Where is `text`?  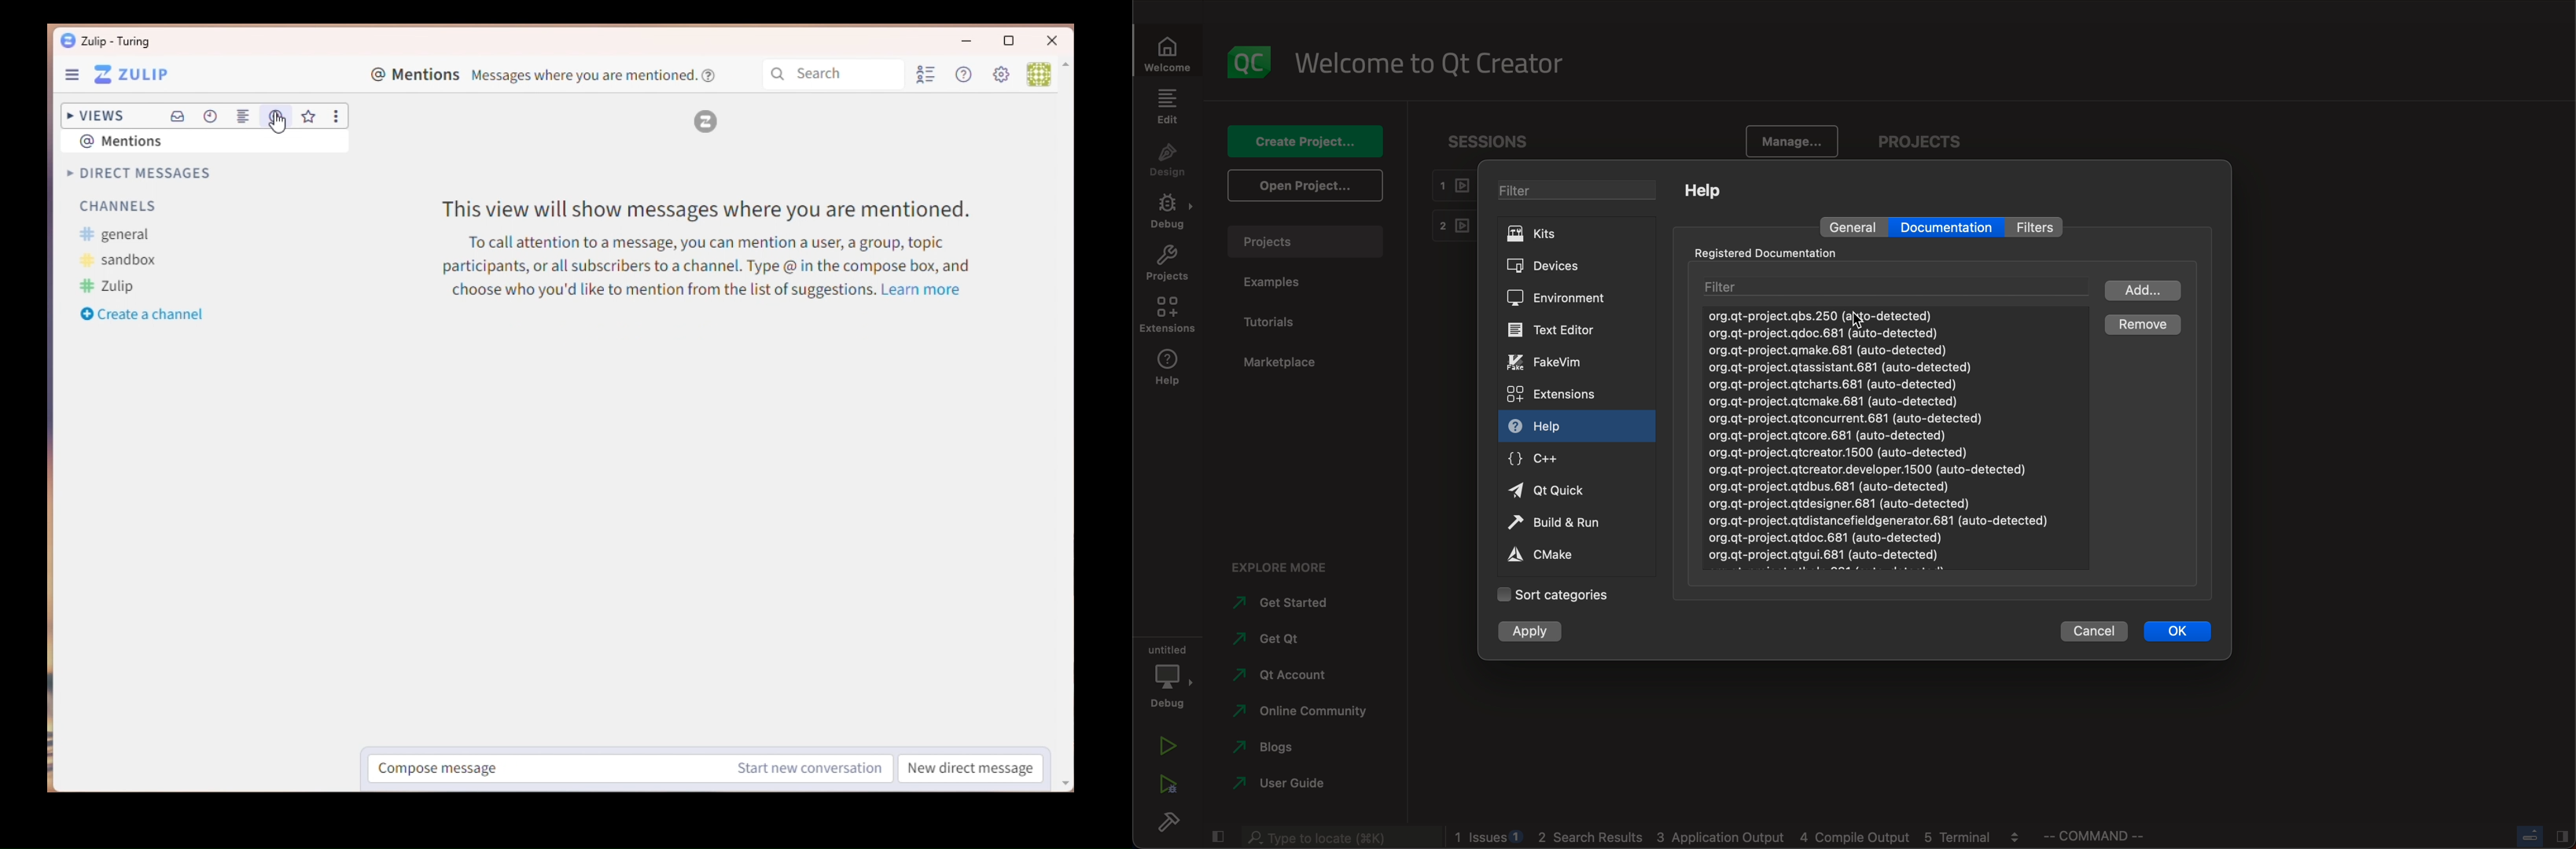
text is located at coordinates (1562, 330).